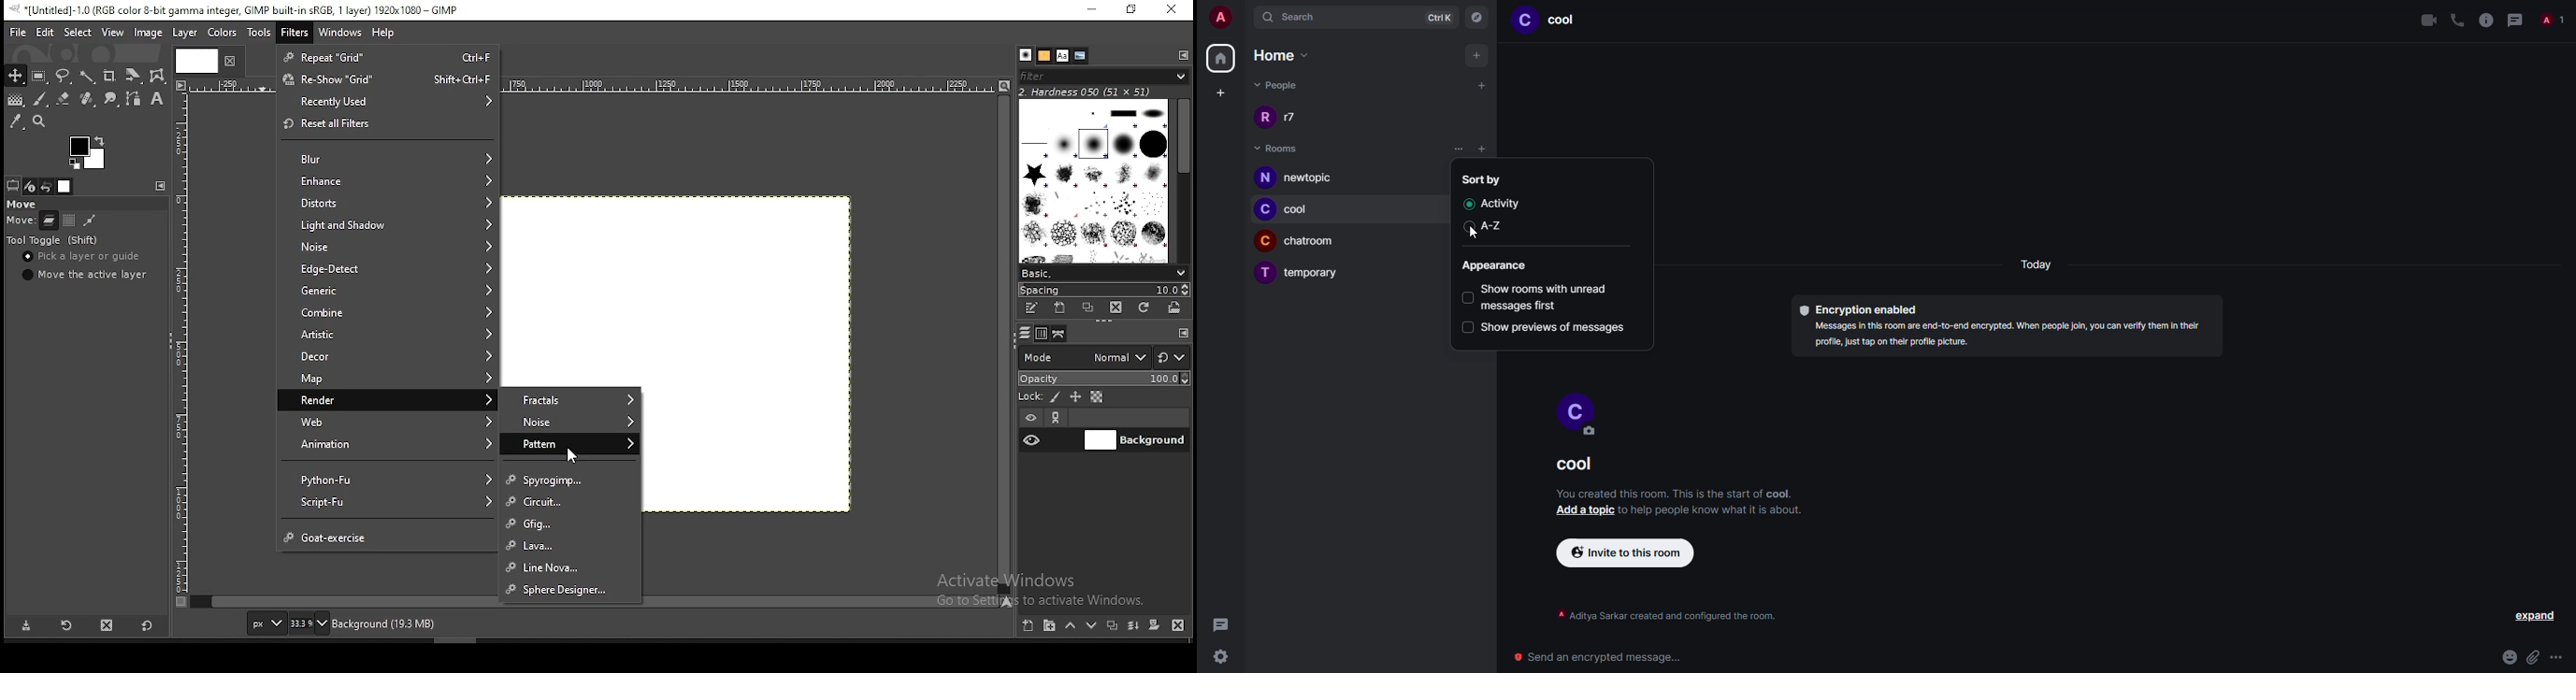 The image size is (2576, 700). Describe the element at coordinates (1592, 432) in the screenshot. I see `edit` at that location.